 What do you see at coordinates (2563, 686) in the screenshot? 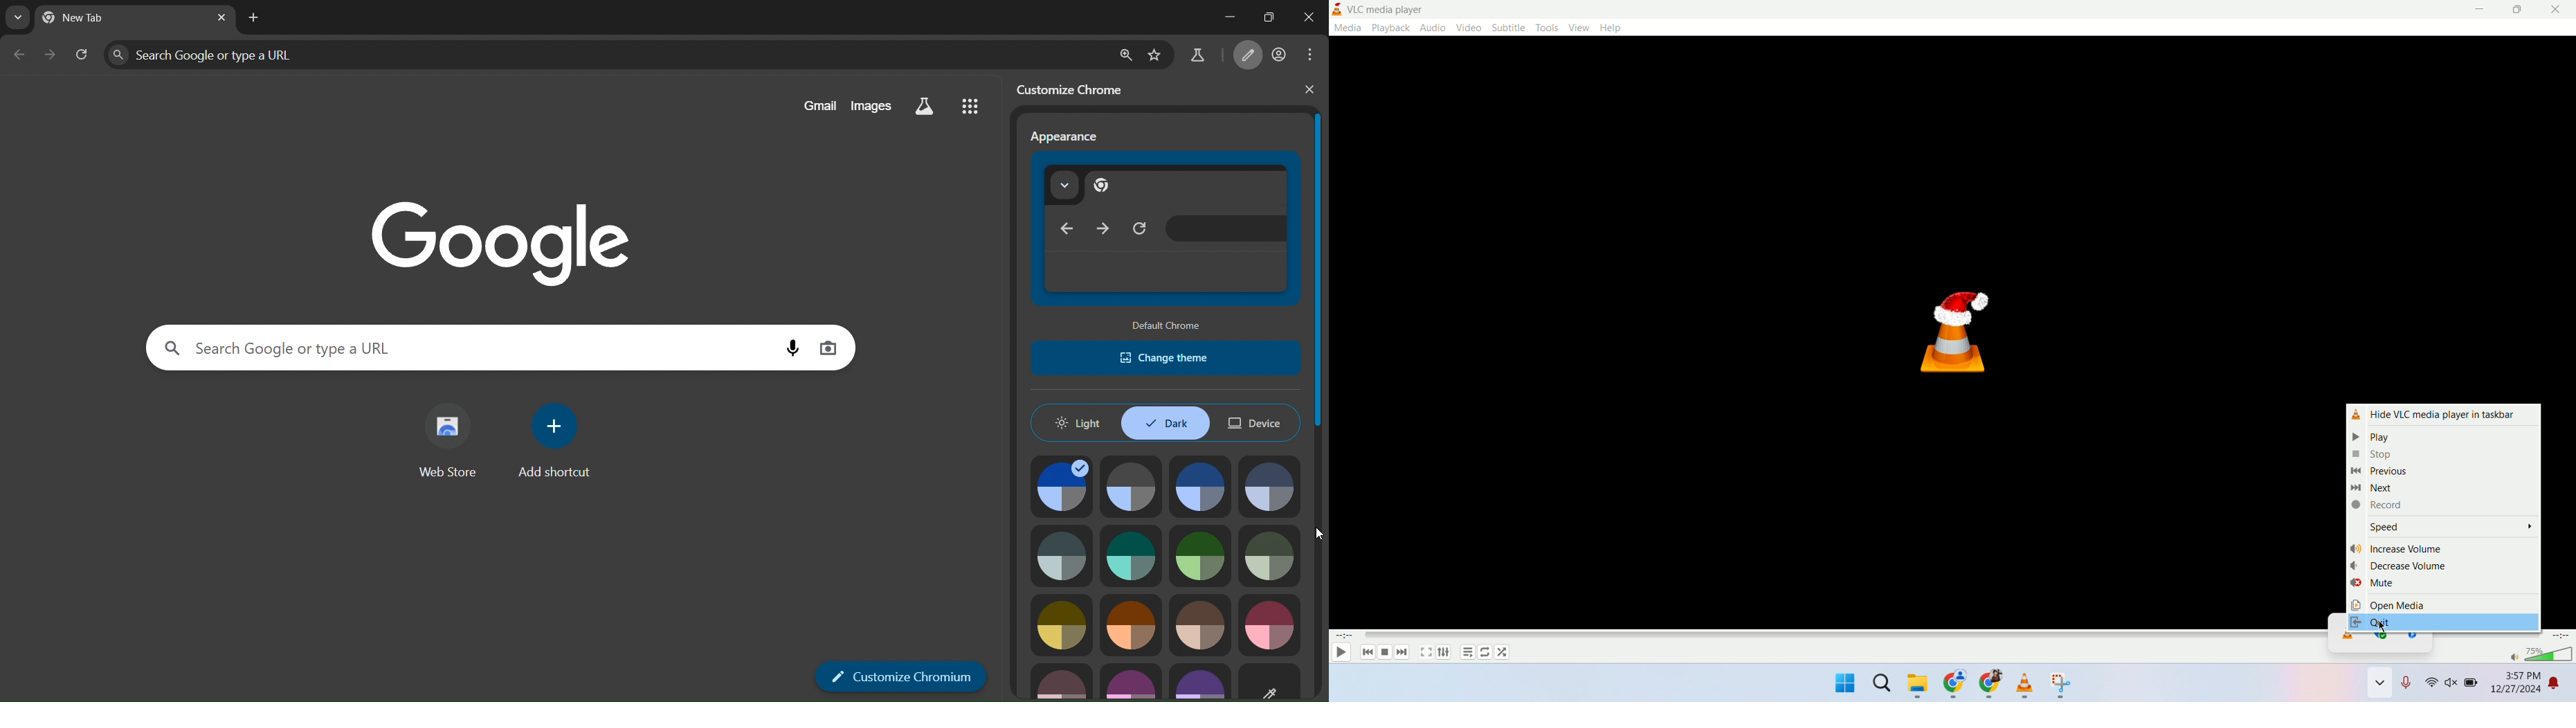
I see `notifications` at bounding box center [2563, 686].